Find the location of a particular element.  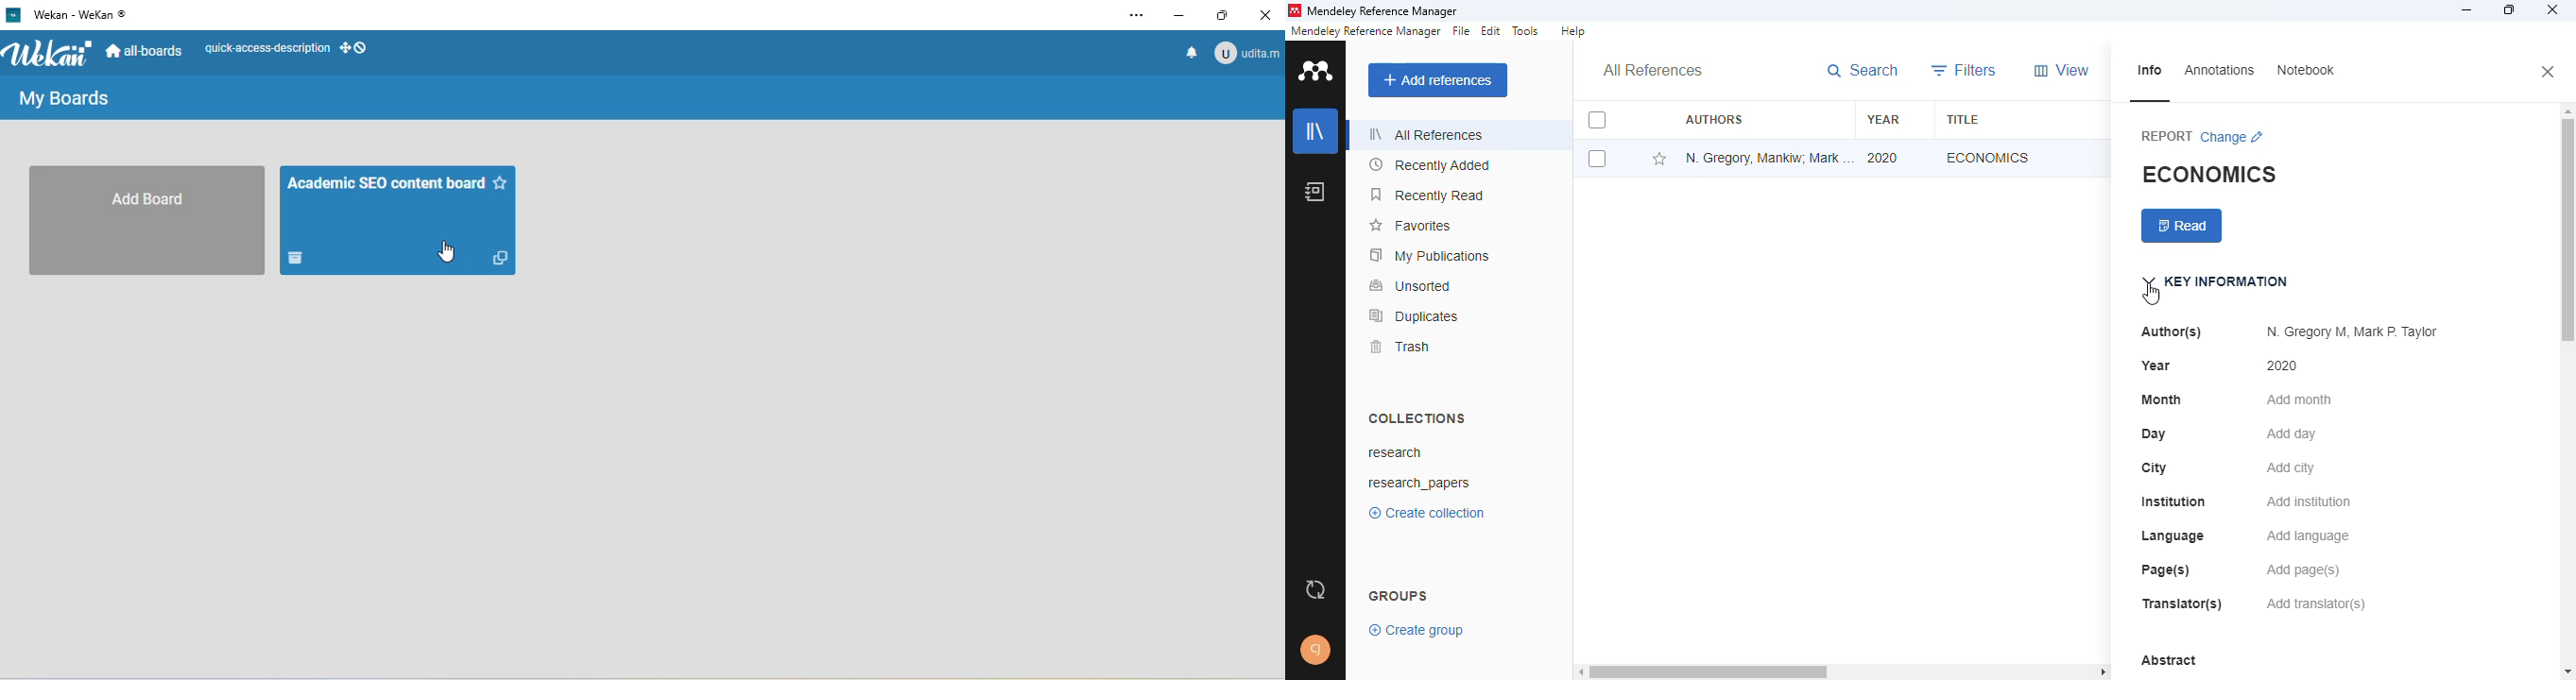

day is located at coordinates (2154, 434).